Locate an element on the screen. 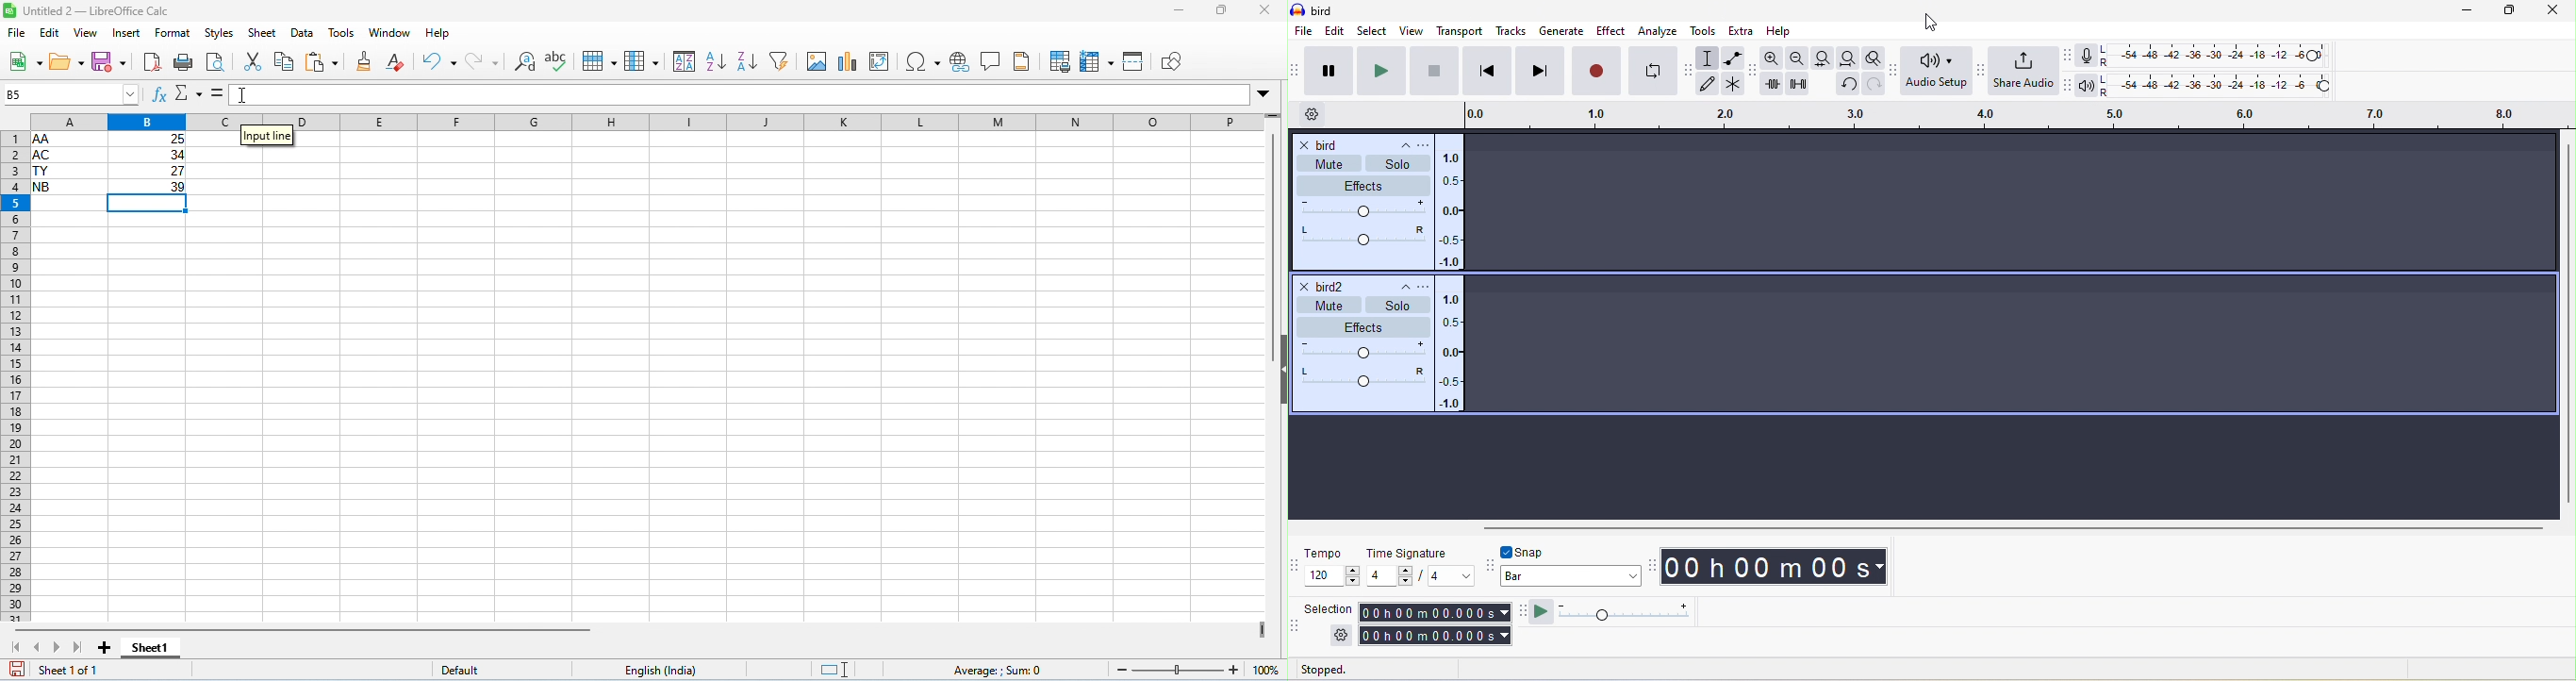 The image size is (2576, 700). mute is located at coordinates (1325, 305).